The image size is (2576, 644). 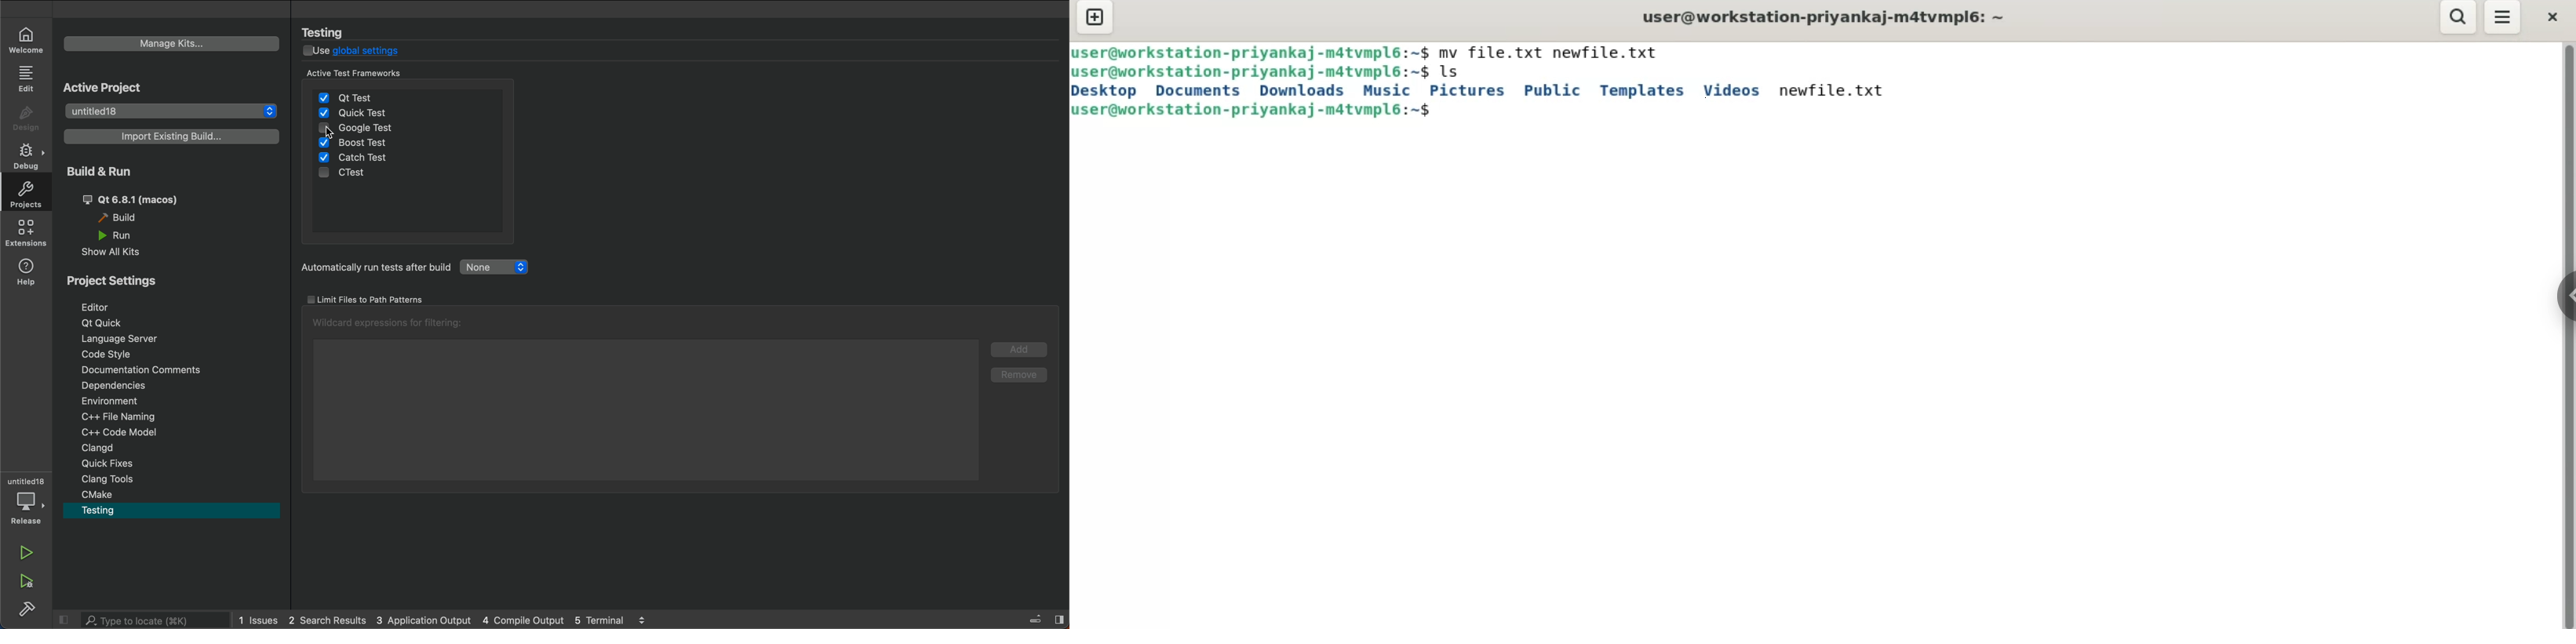 What do you see at coordinates (1016, 352) in the screenshot?
I see `add` at bounding box center [1016, 352].